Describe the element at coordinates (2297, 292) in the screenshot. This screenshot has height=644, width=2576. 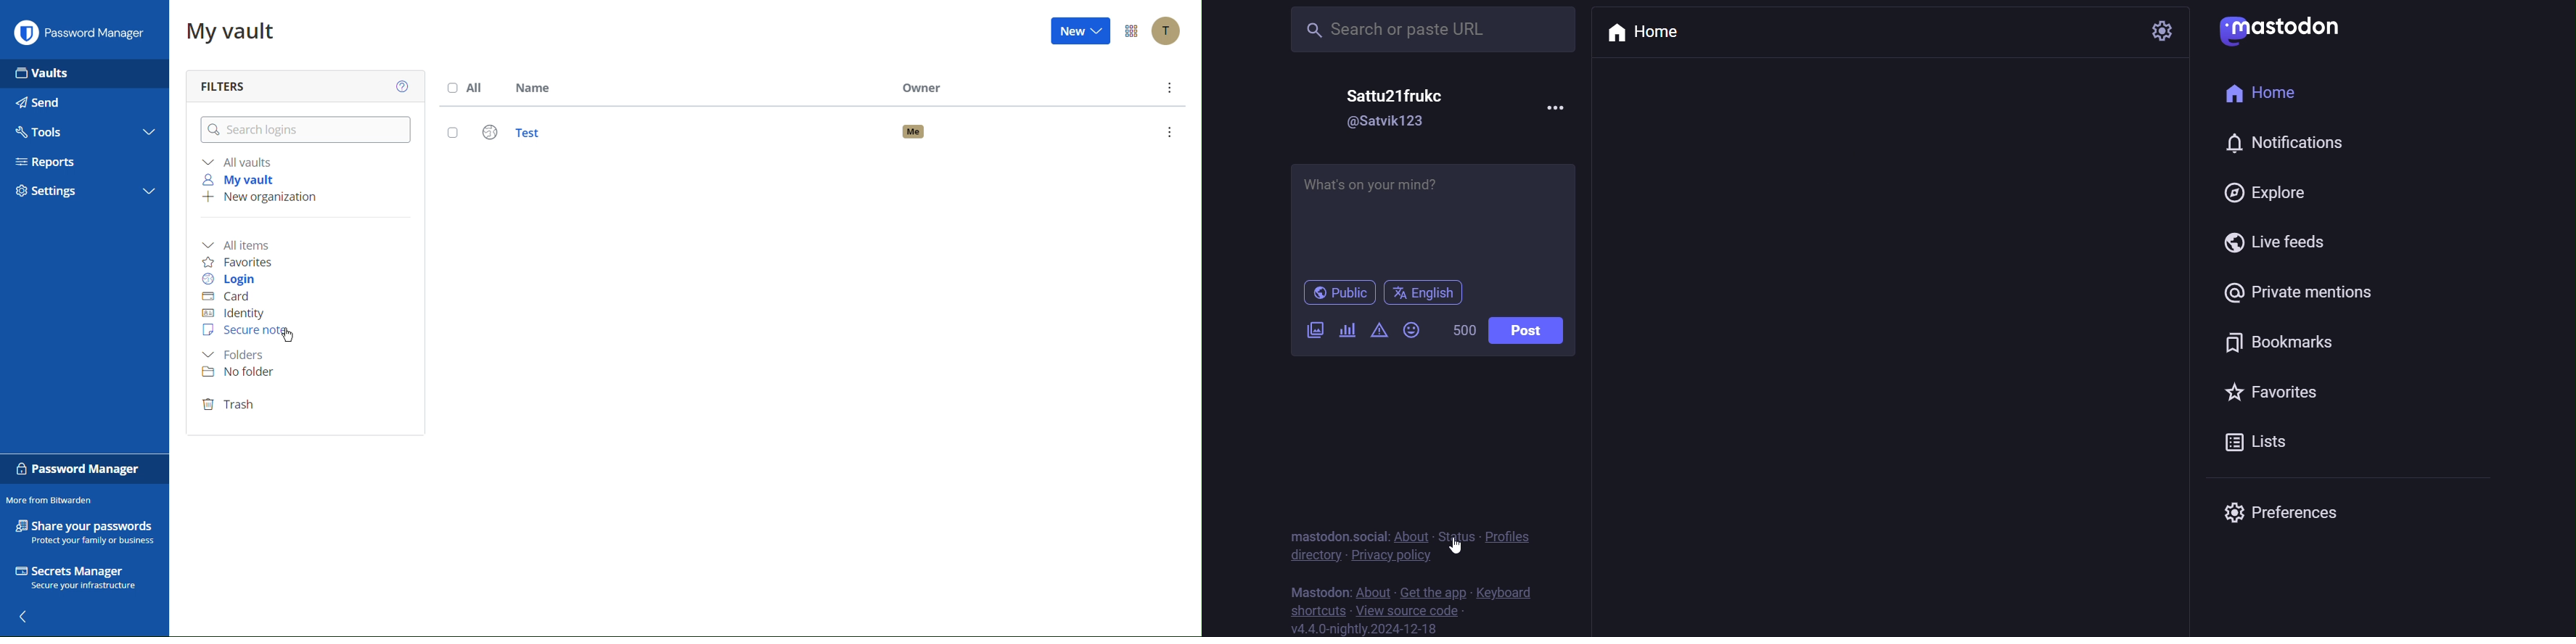
I see `private mention` at that location.